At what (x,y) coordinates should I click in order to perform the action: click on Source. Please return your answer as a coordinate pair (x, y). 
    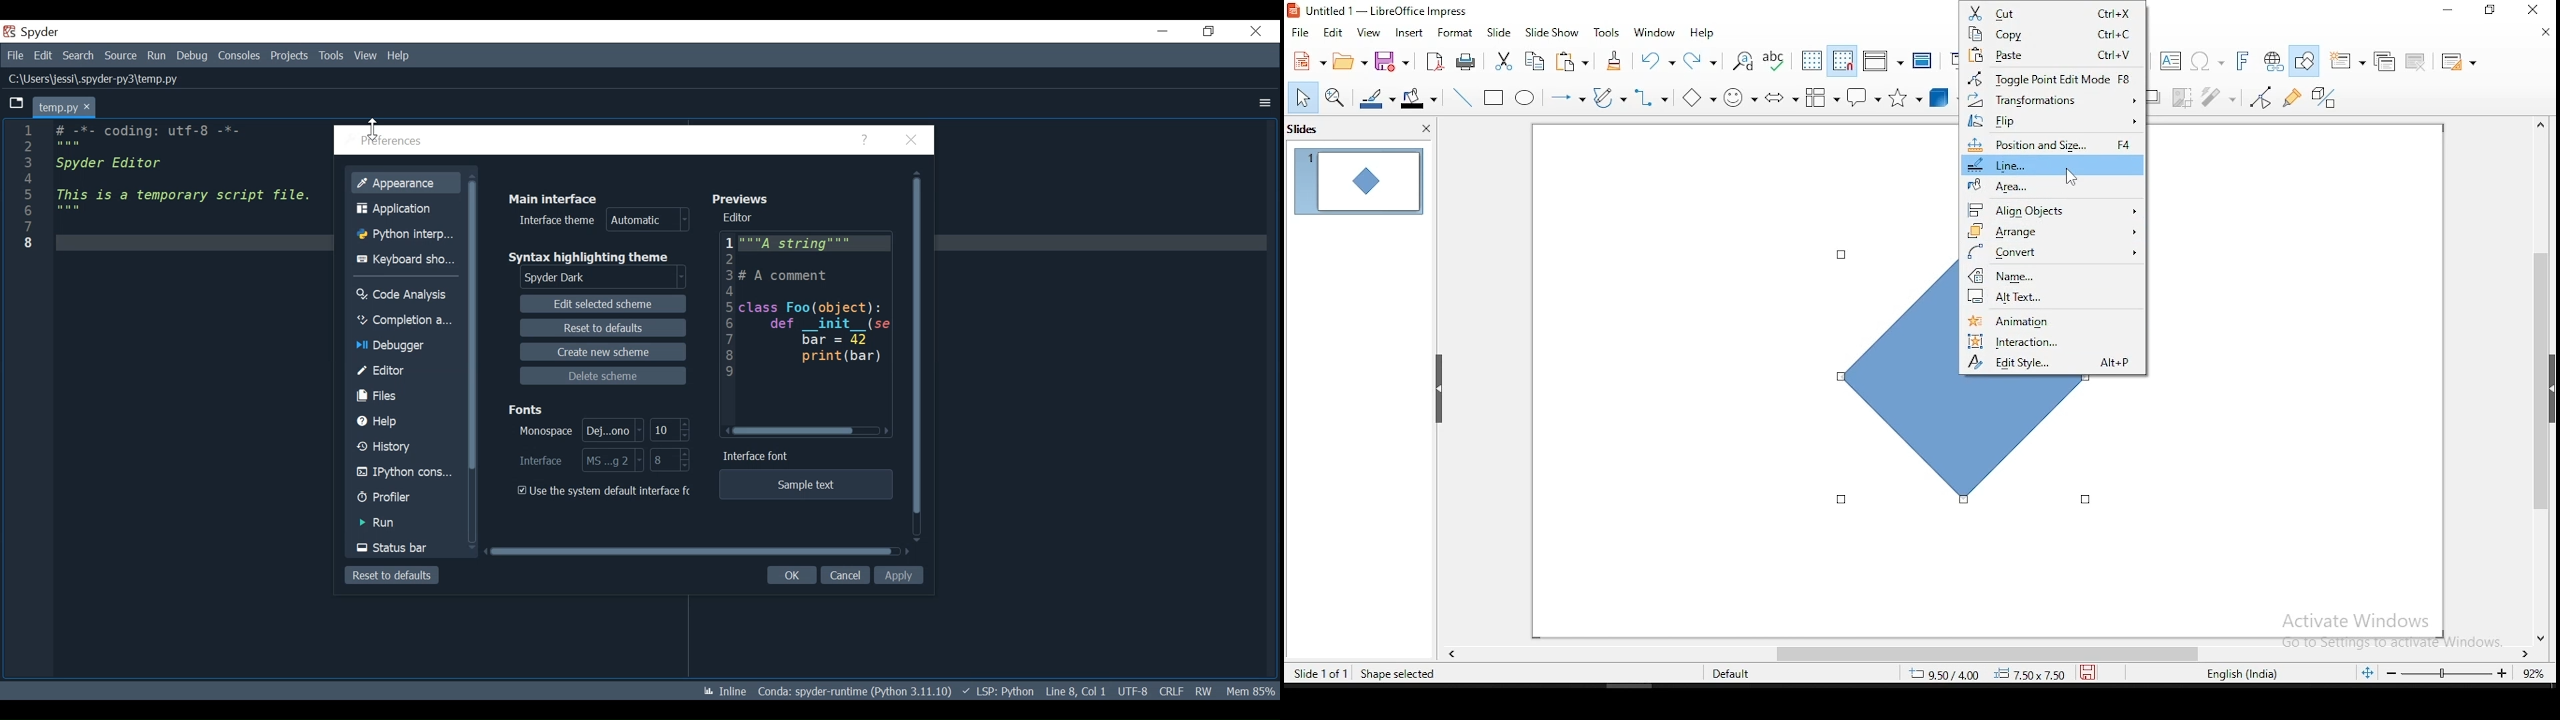
    Looking at the image, I should click on (121, 57).